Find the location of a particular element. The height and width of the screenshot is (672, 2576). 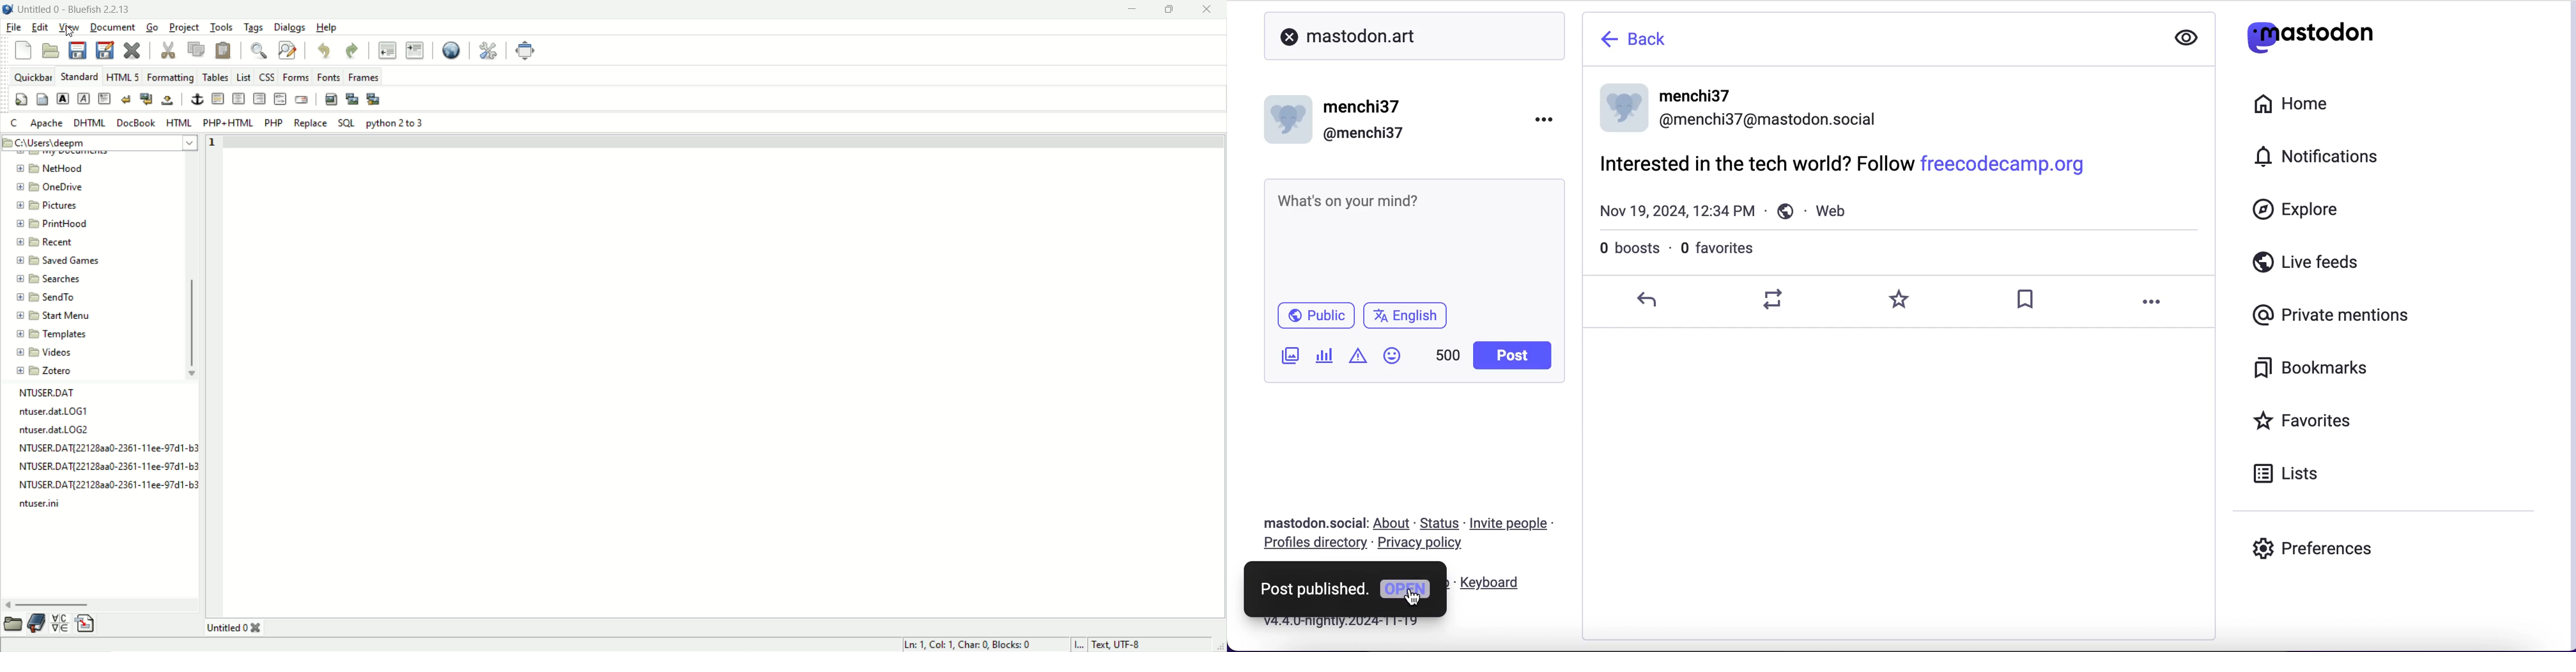

go is located at coordinates (151, 28).